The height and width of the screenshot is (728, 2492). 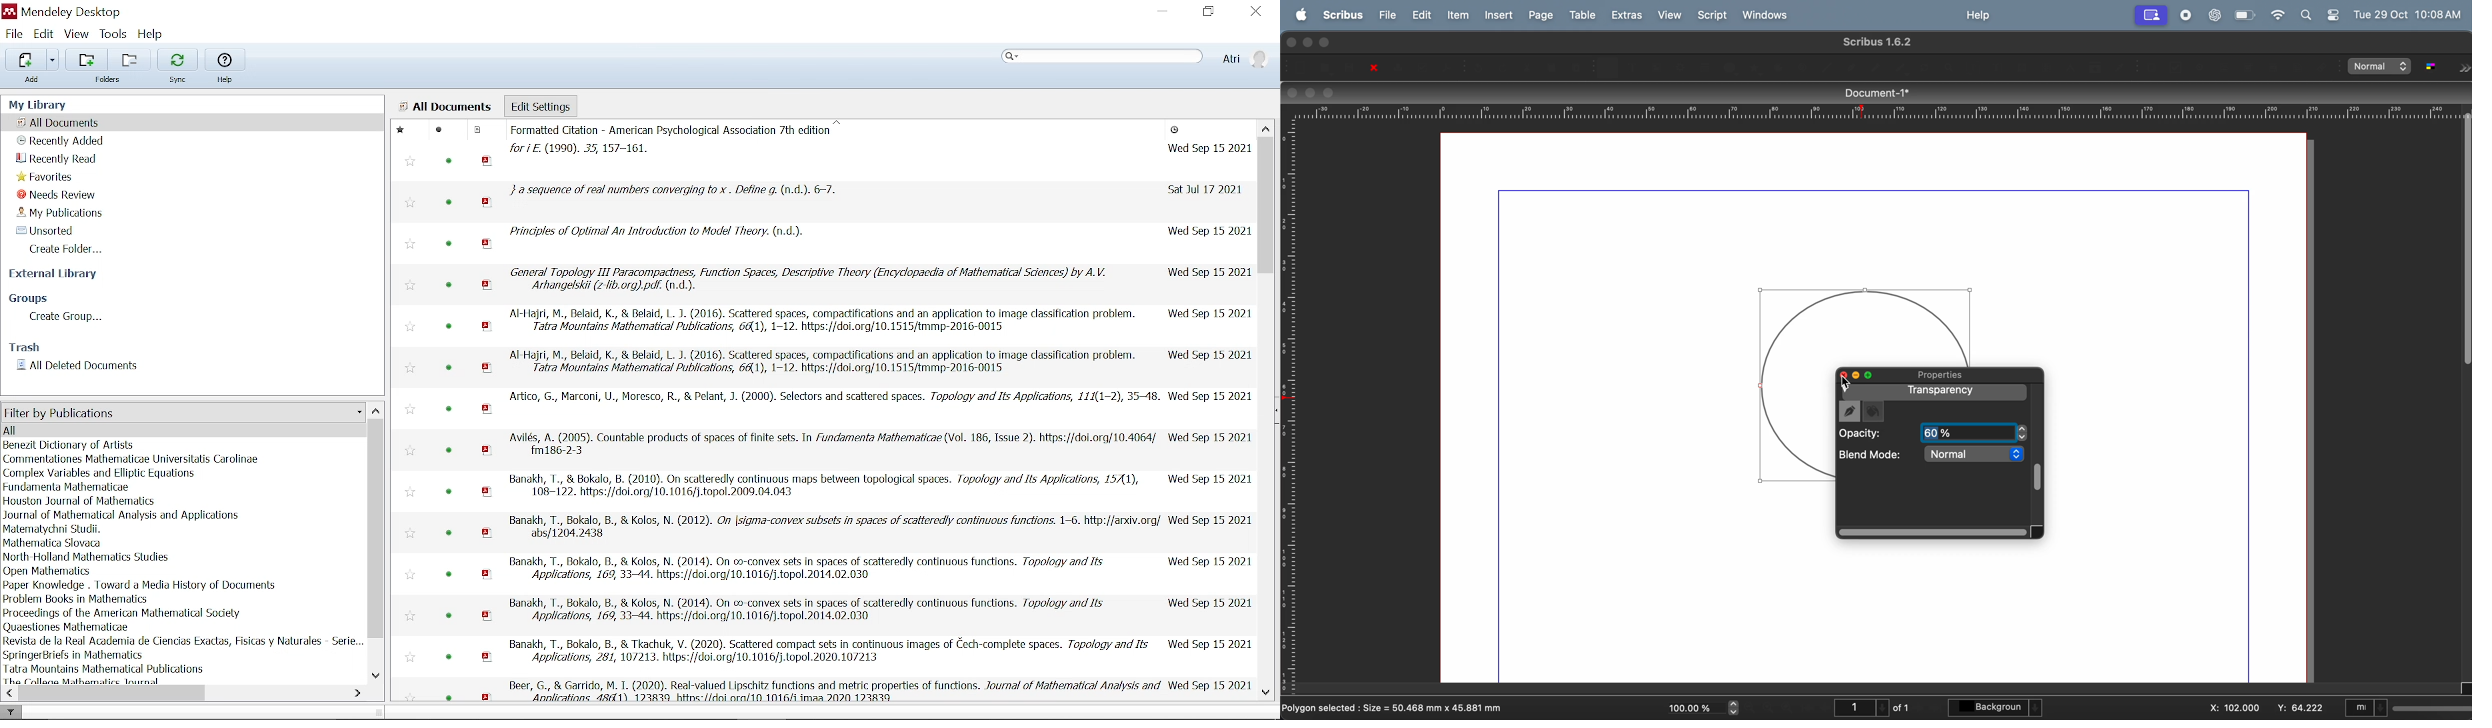 What do you see at coordinates (42, 230) in the screenshot?
I see `Unsorted` at bounding box center [42, 230].